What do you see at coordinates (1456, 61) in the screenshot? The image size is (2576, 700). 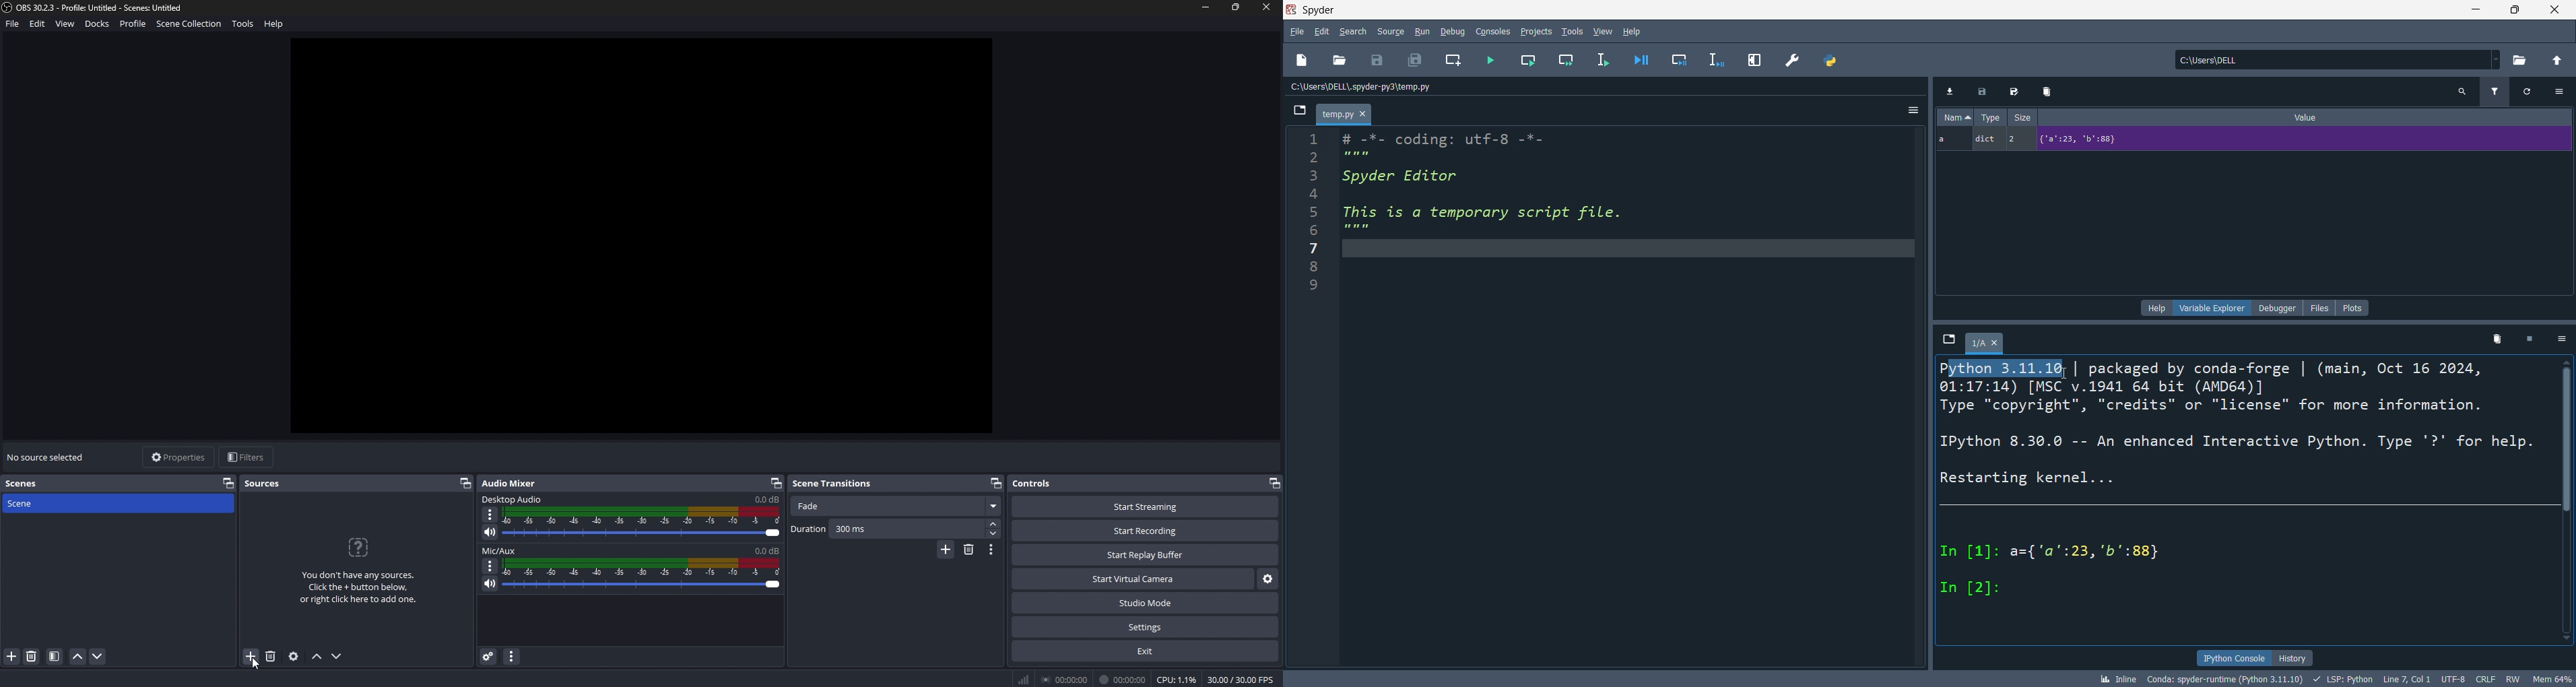 I see `new cell` at bounding box center [1456, 61].